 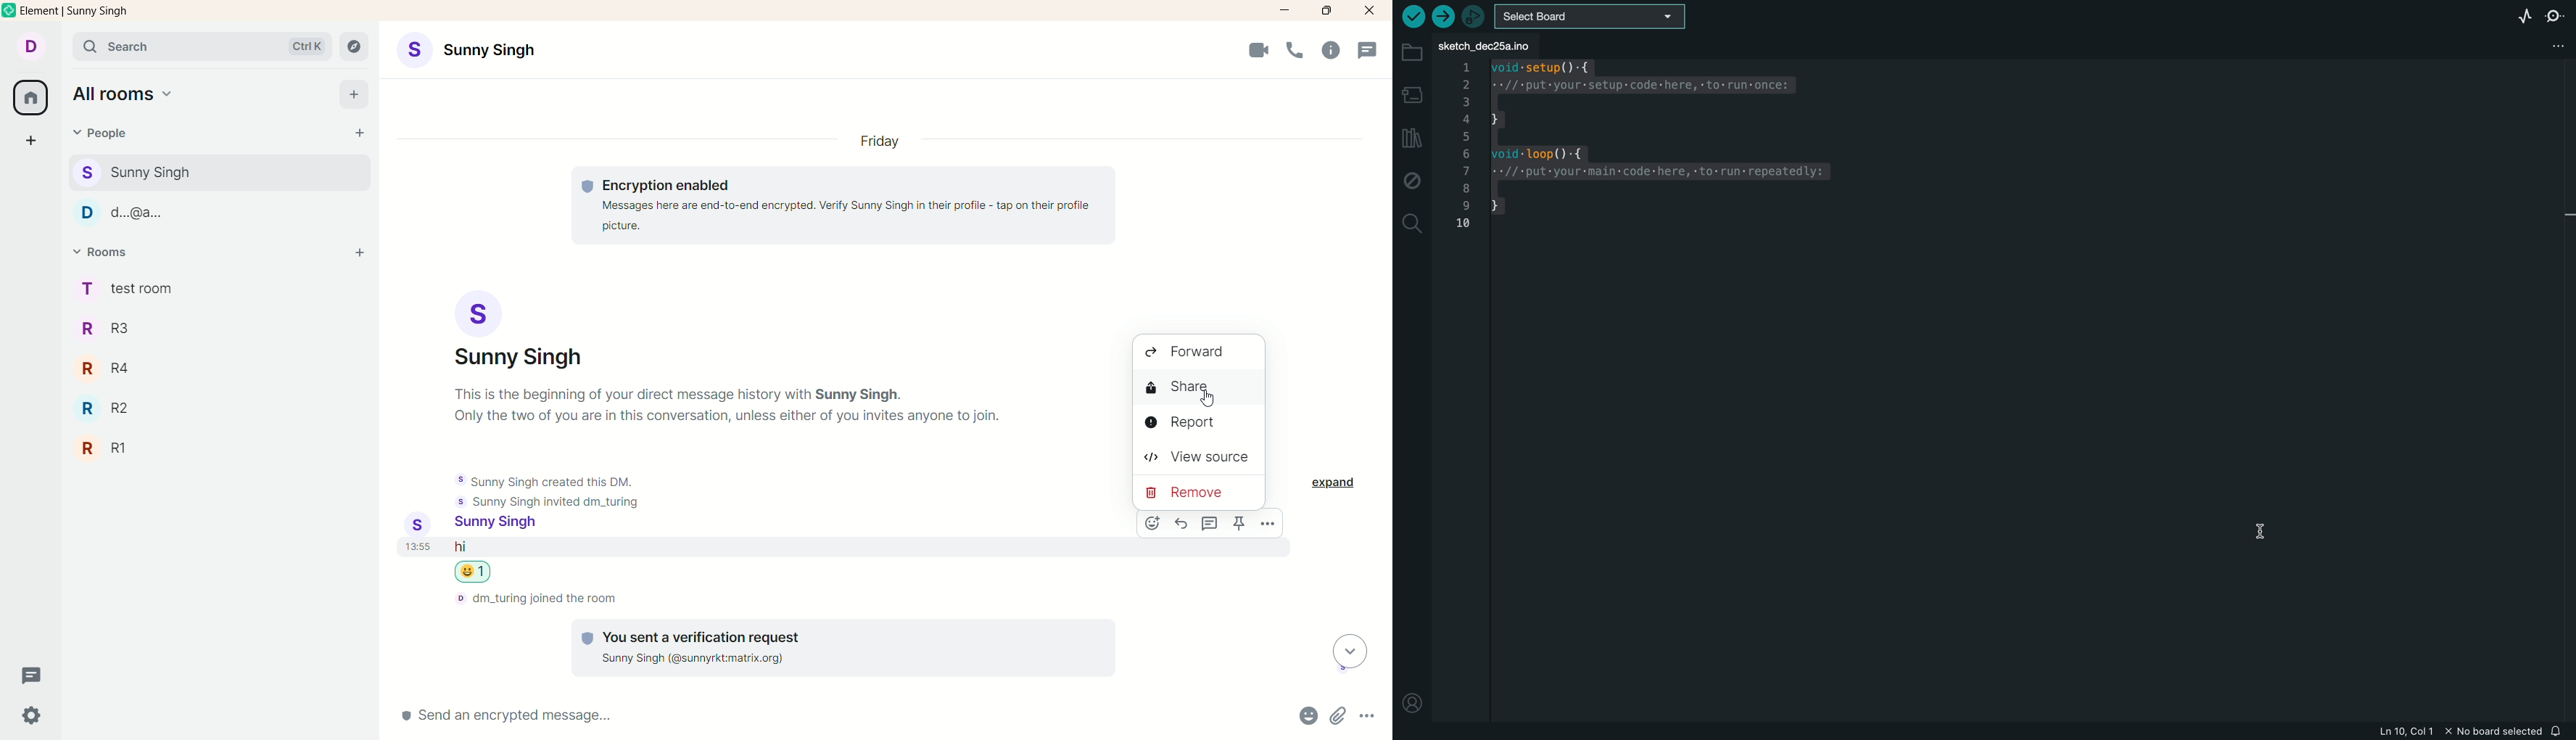 What do you see at coordinates (1371, 11) in the screenshot?
I see `close` at bounding box center [1371, 11].